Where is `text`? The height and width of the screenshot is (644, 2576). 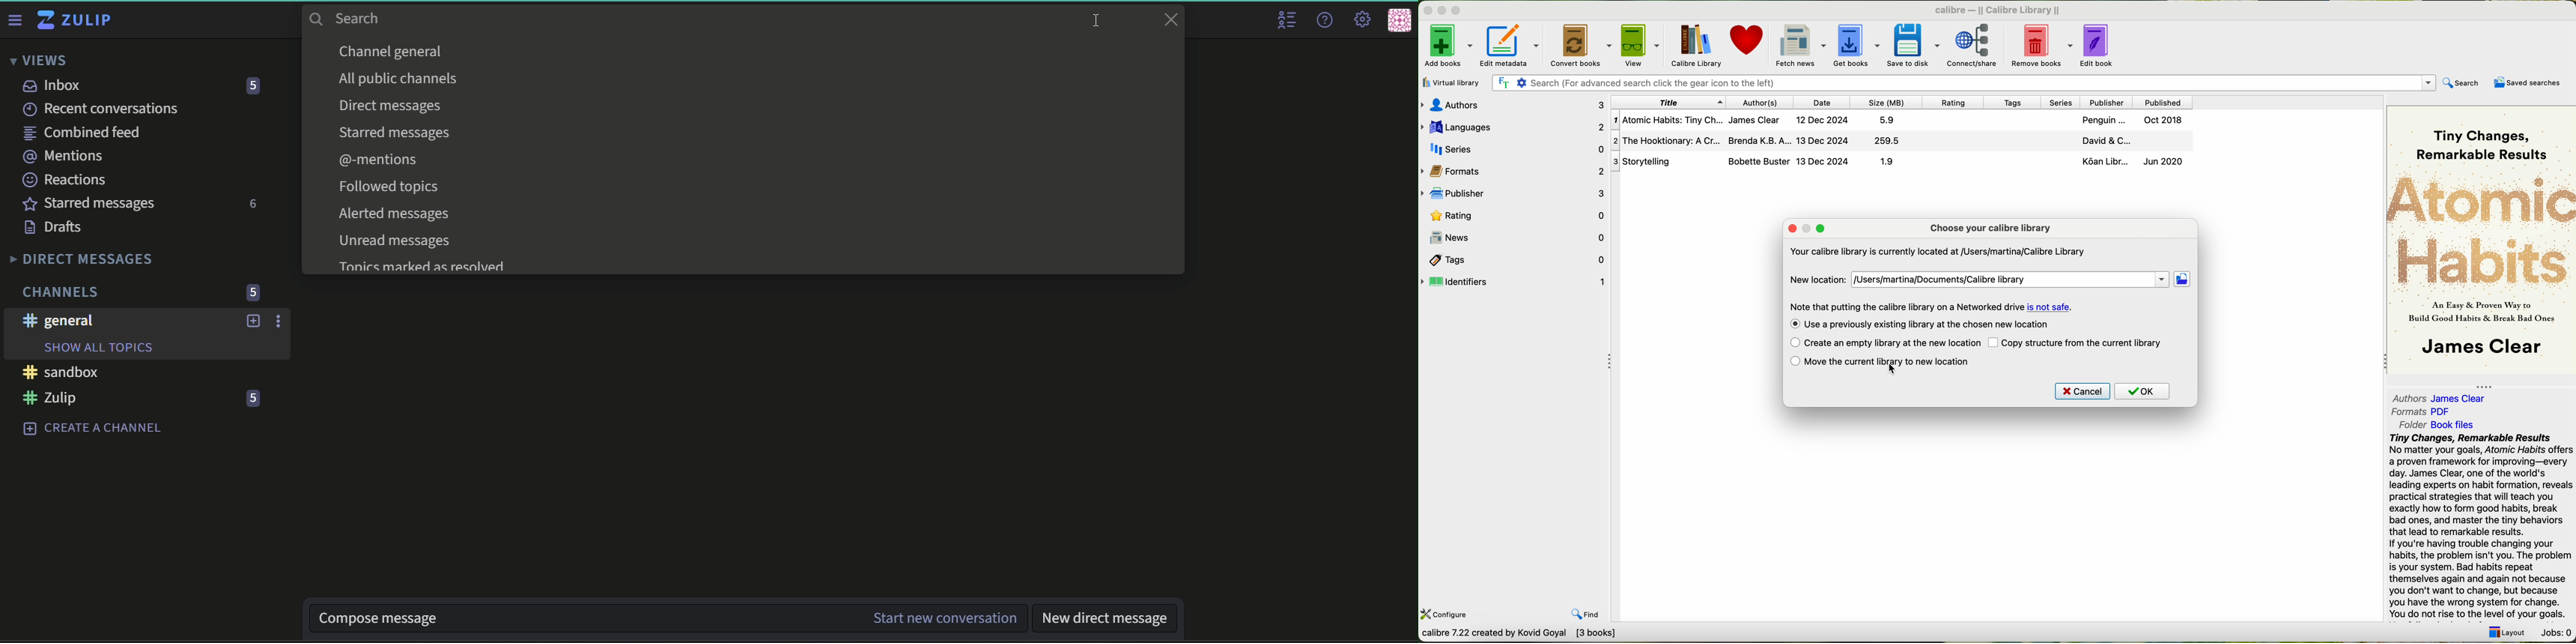 text is located at coordinates (394, 133).